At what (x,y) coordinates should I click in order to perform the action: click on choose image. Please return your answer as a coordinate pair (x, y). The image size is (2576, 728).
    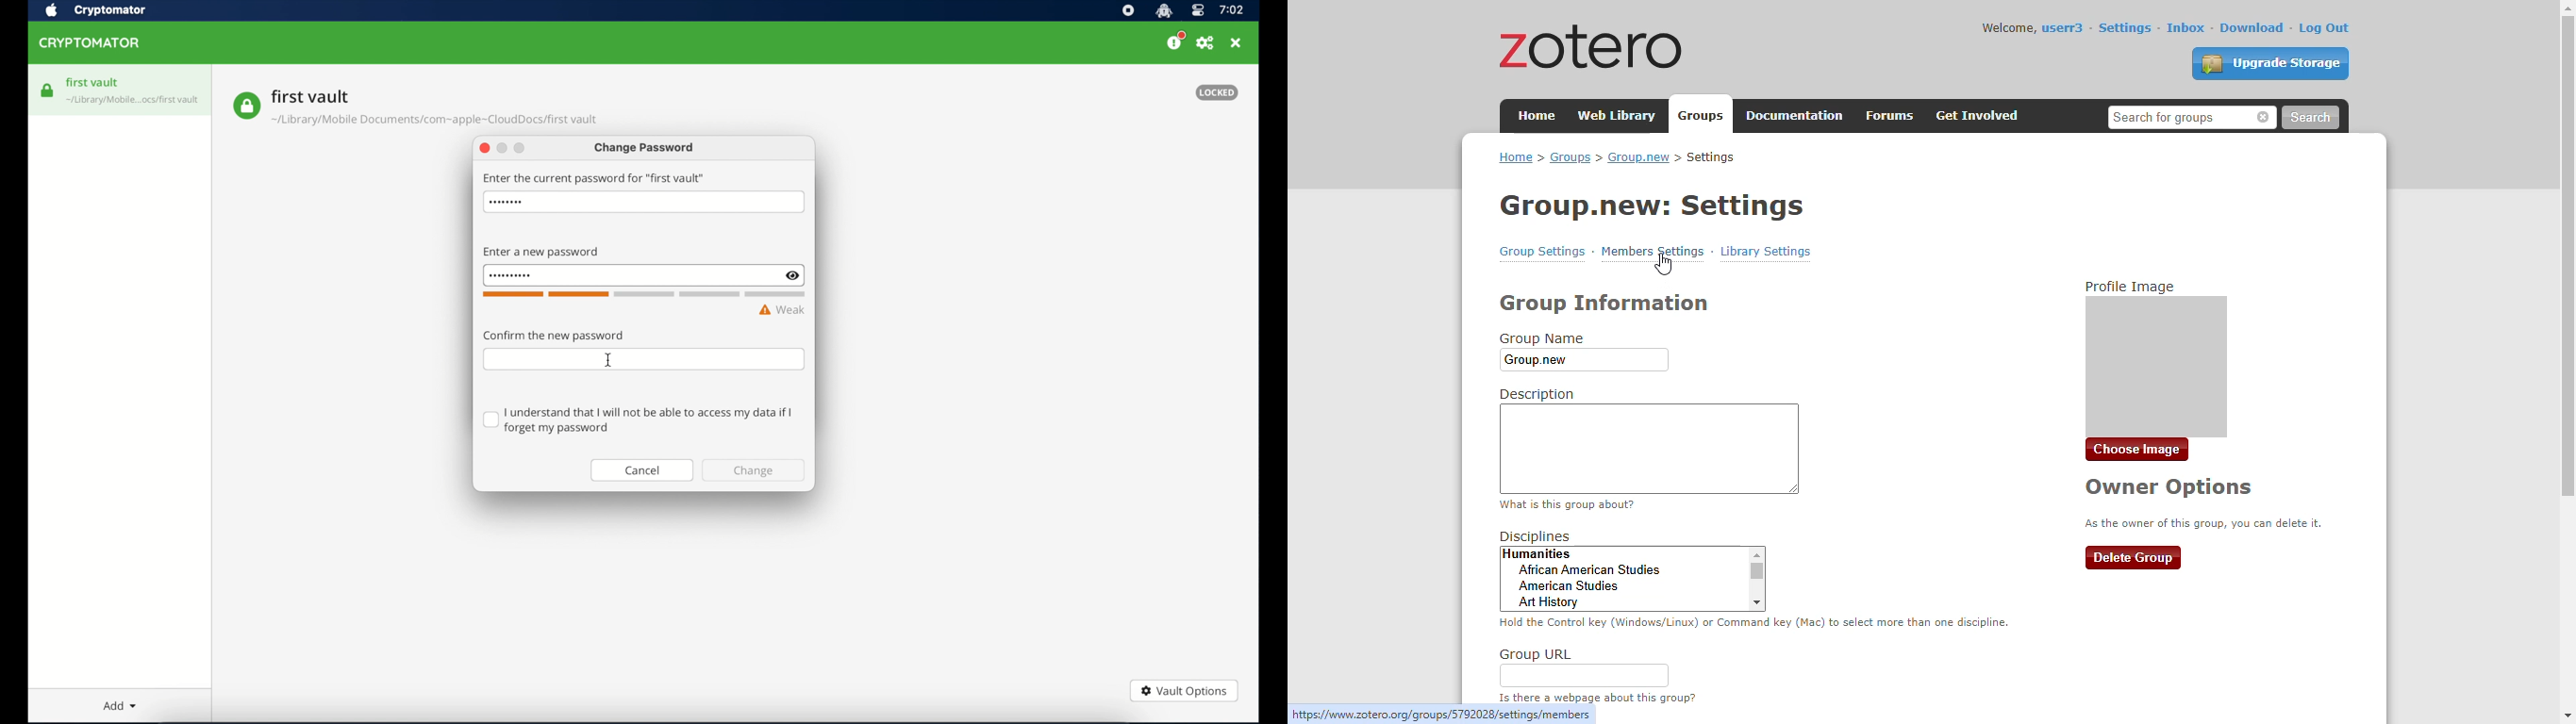
    Looking at the image, I should click on (2138, 450).